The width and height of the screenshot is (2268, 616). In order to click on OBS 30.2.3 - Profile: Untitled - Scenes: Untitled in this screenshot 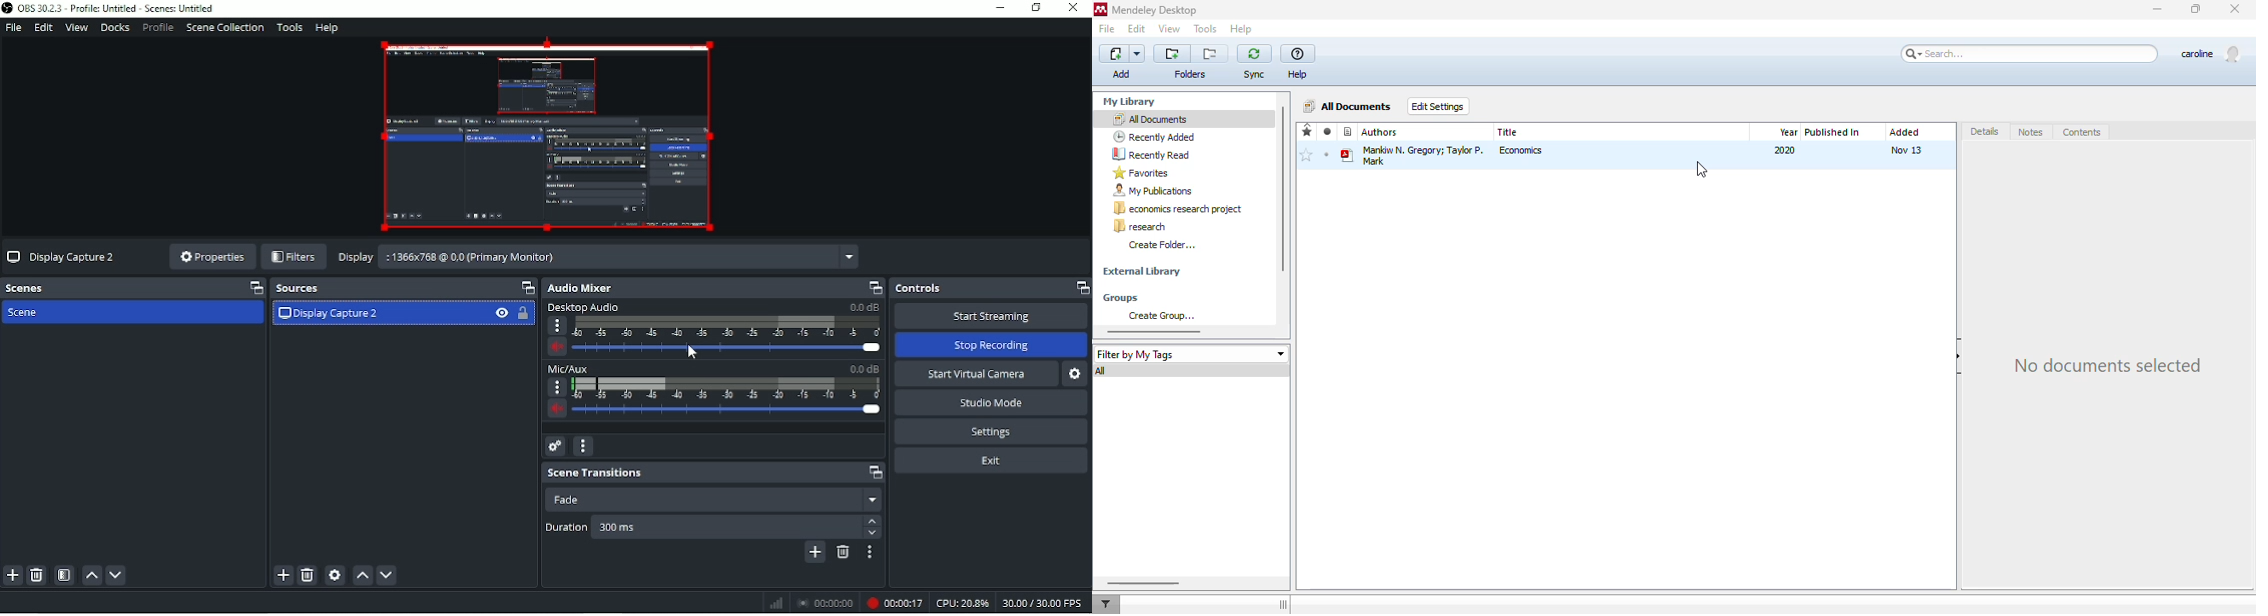, I will do `click(114, 8)`.